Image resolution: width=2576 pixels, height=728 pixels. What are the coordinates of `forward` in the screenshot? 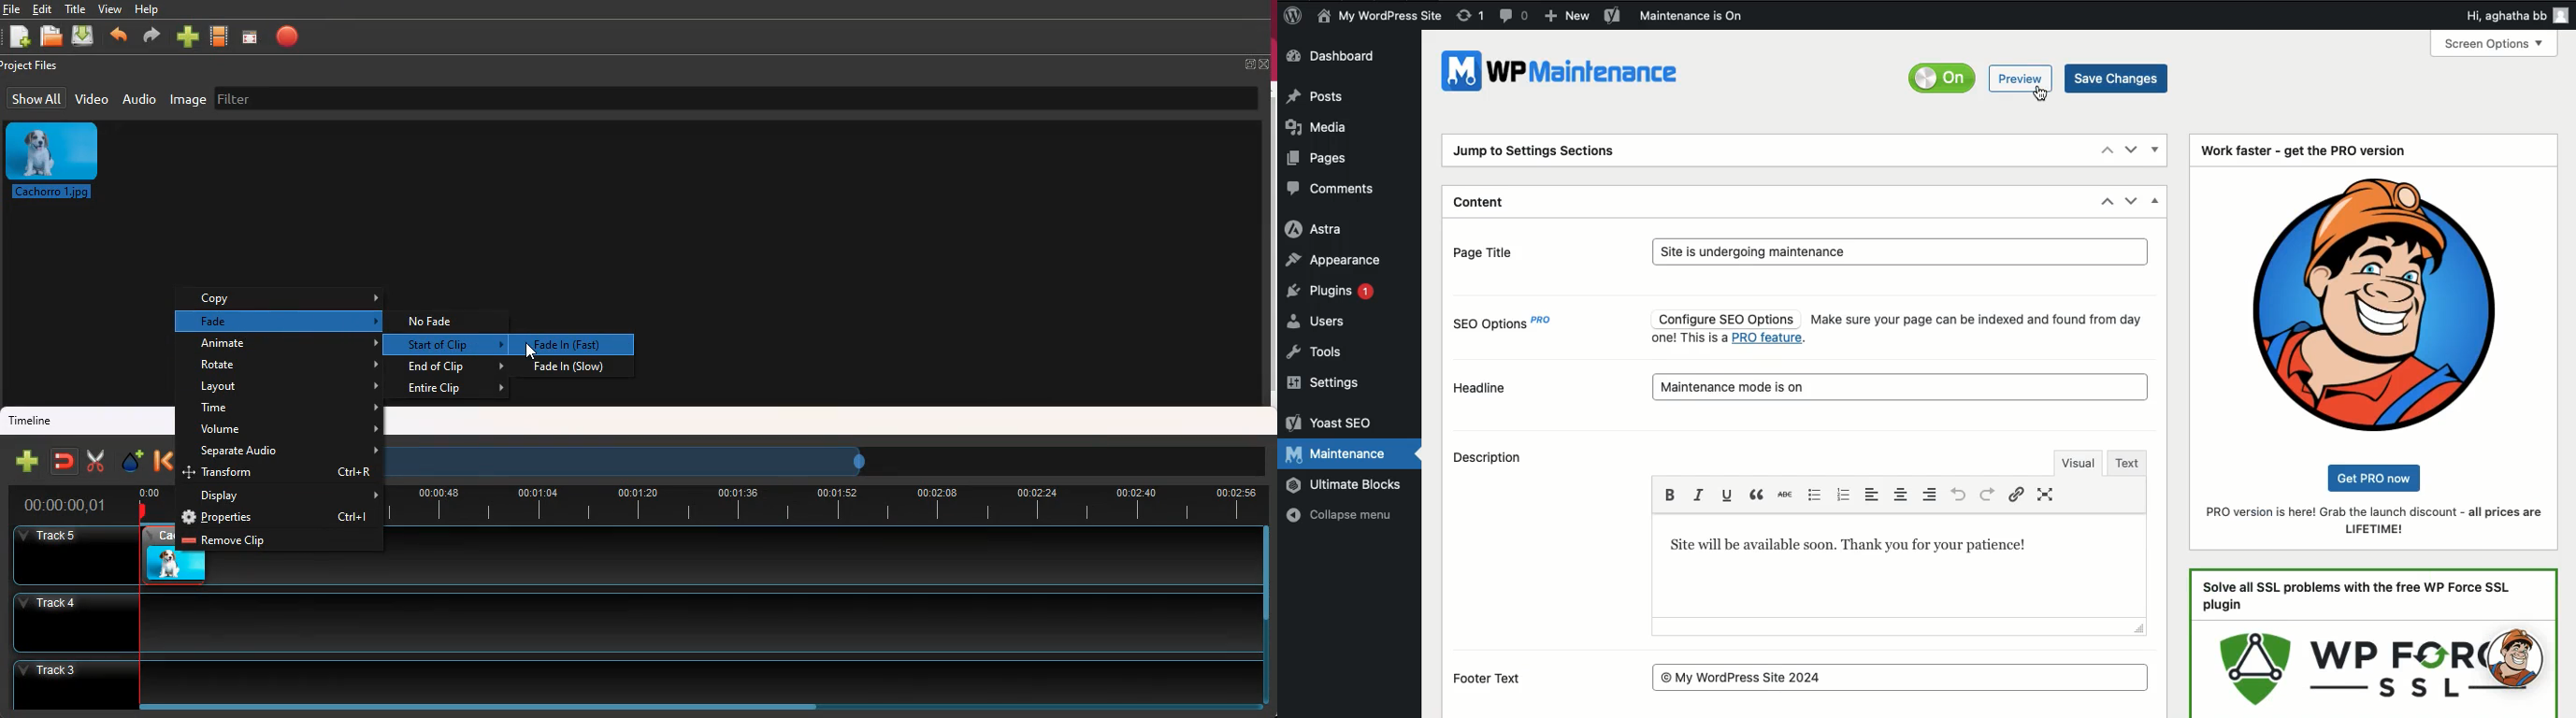 It's located at (152, 37).